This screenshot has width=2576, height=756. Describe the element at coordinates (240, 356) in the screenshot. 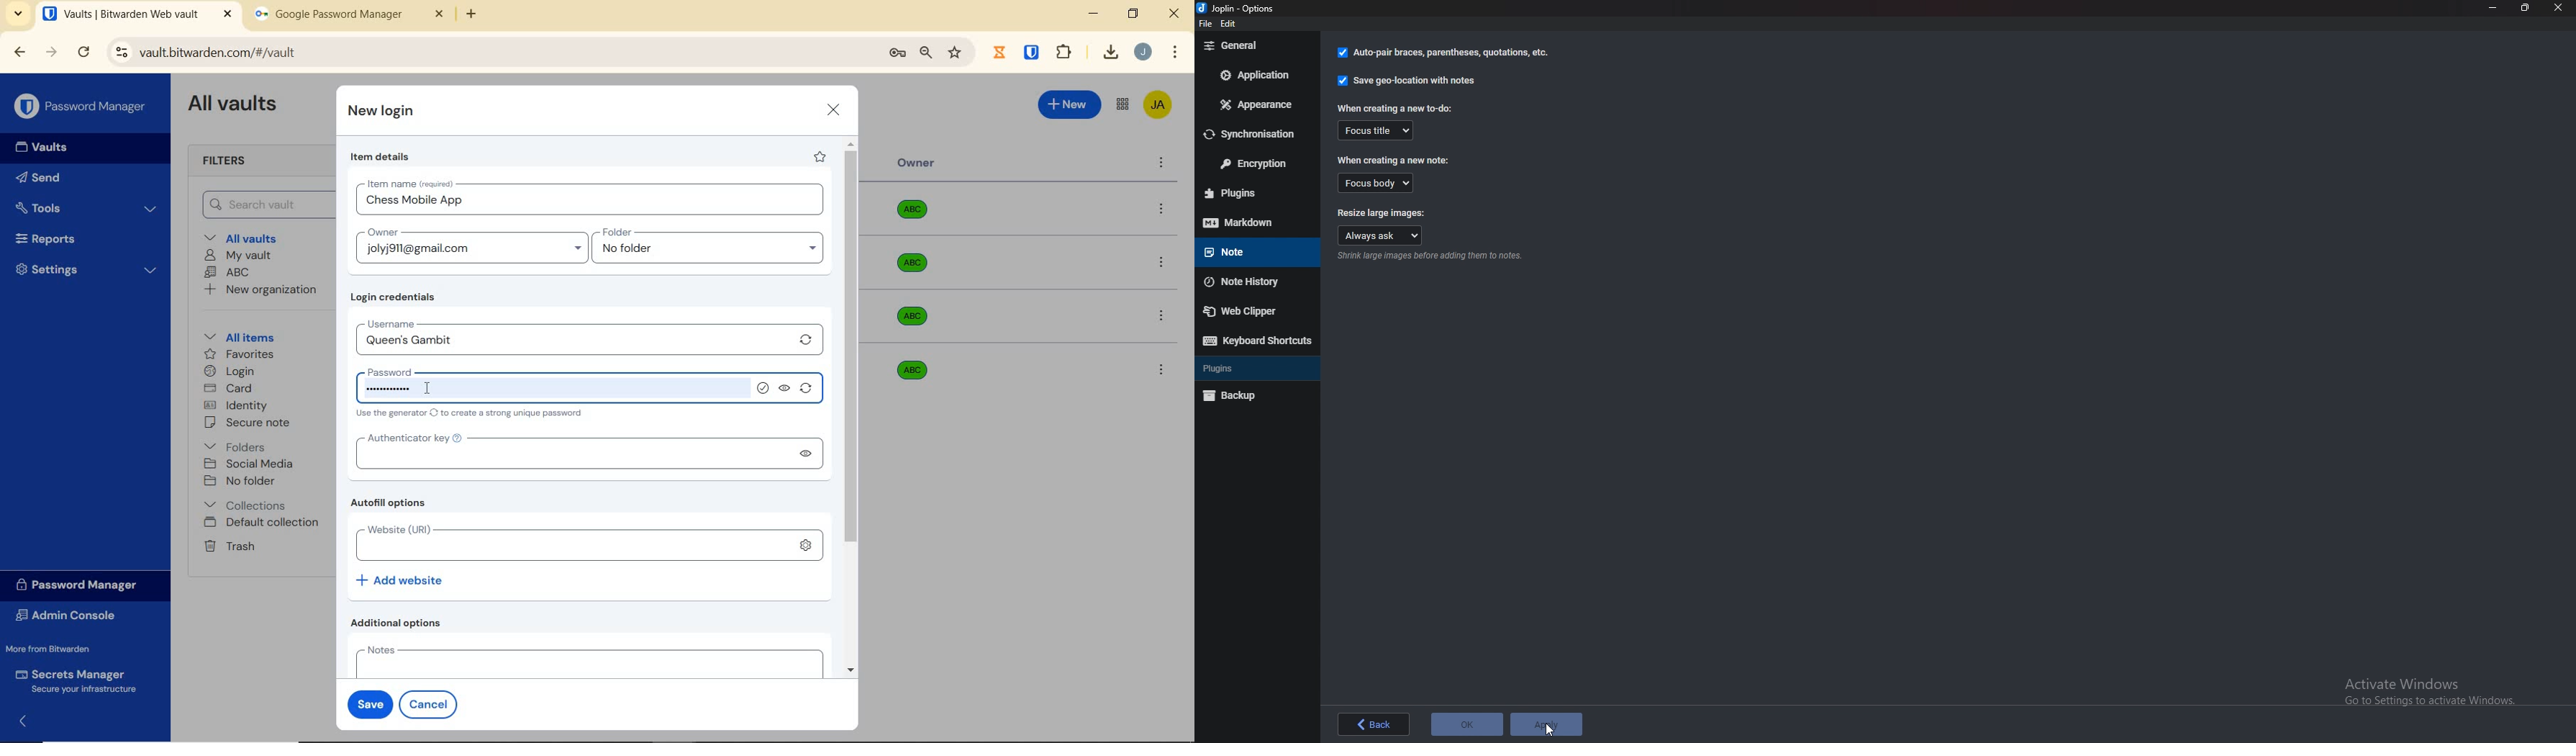

I see `favorites` at that location.